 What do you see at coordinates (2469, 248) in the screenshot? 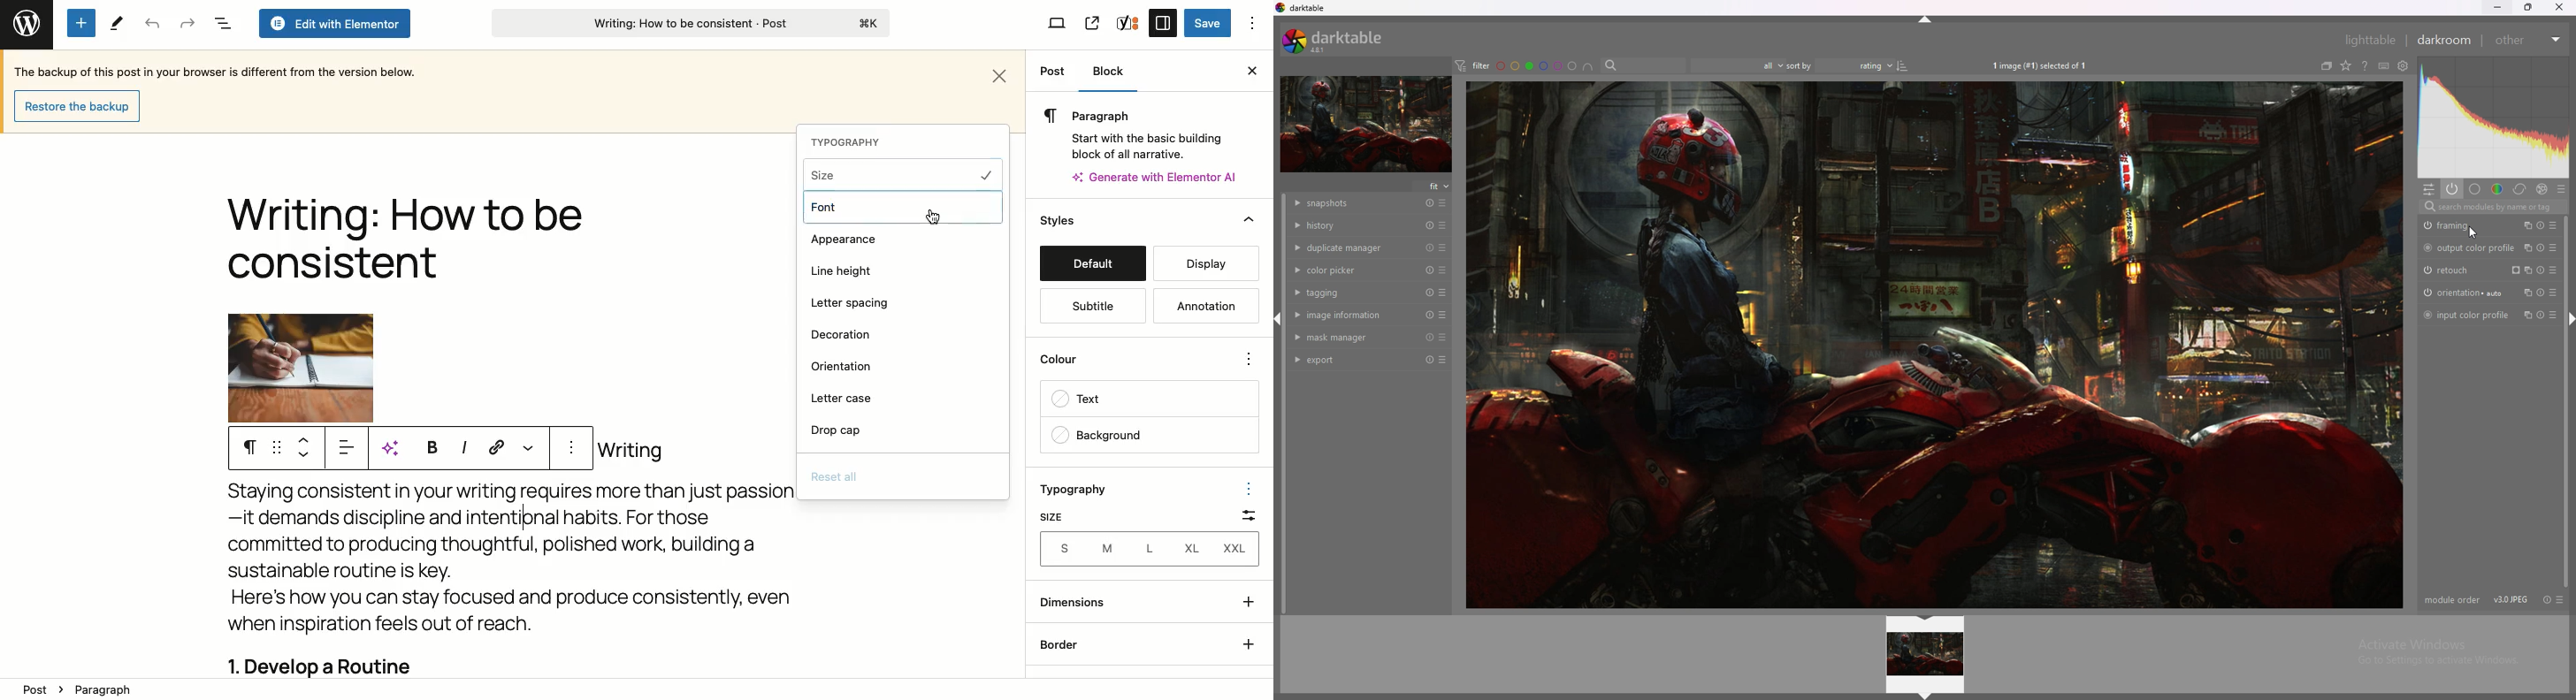
I see `output color profile` at bounding box center [2469, 248].